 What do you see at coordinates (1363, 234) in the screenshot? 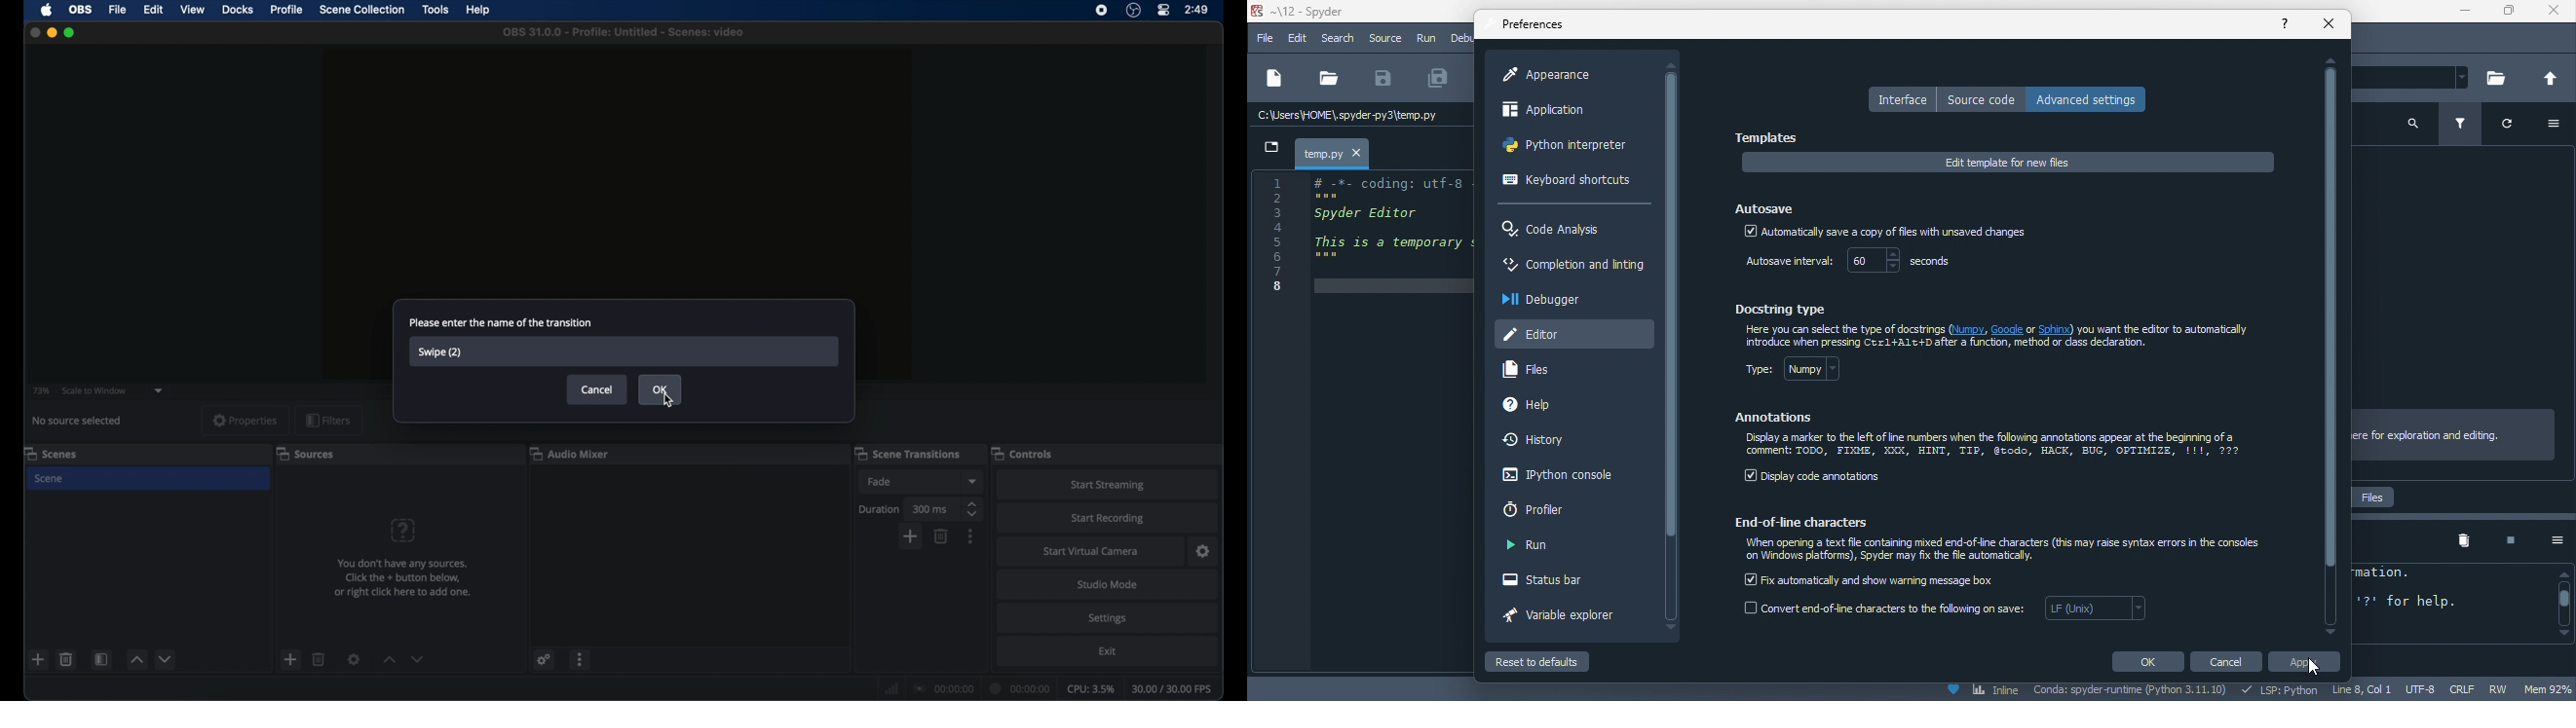
I see `coding` at bounding box center [1363, 234].